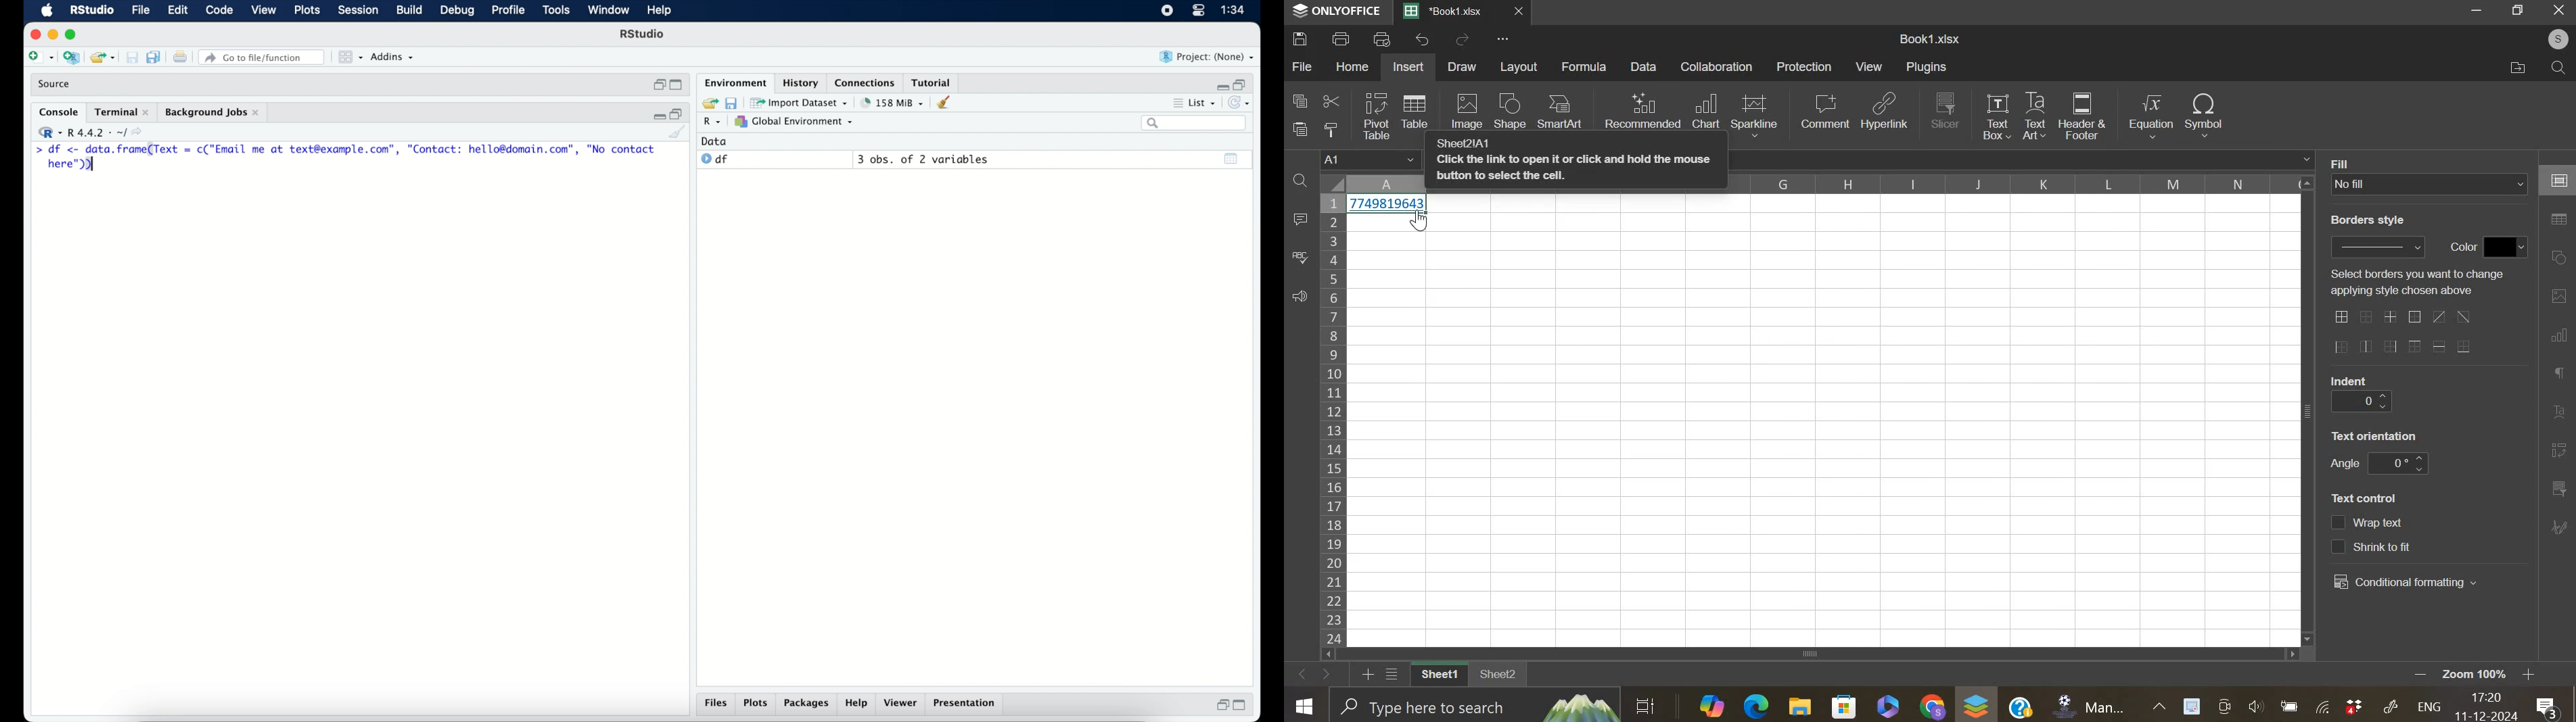 The image size is (2576, 728). What do you see at coordinates (1377, 116) in the screenshot?
I see `pivot table` at bounding box center [1377, 116].